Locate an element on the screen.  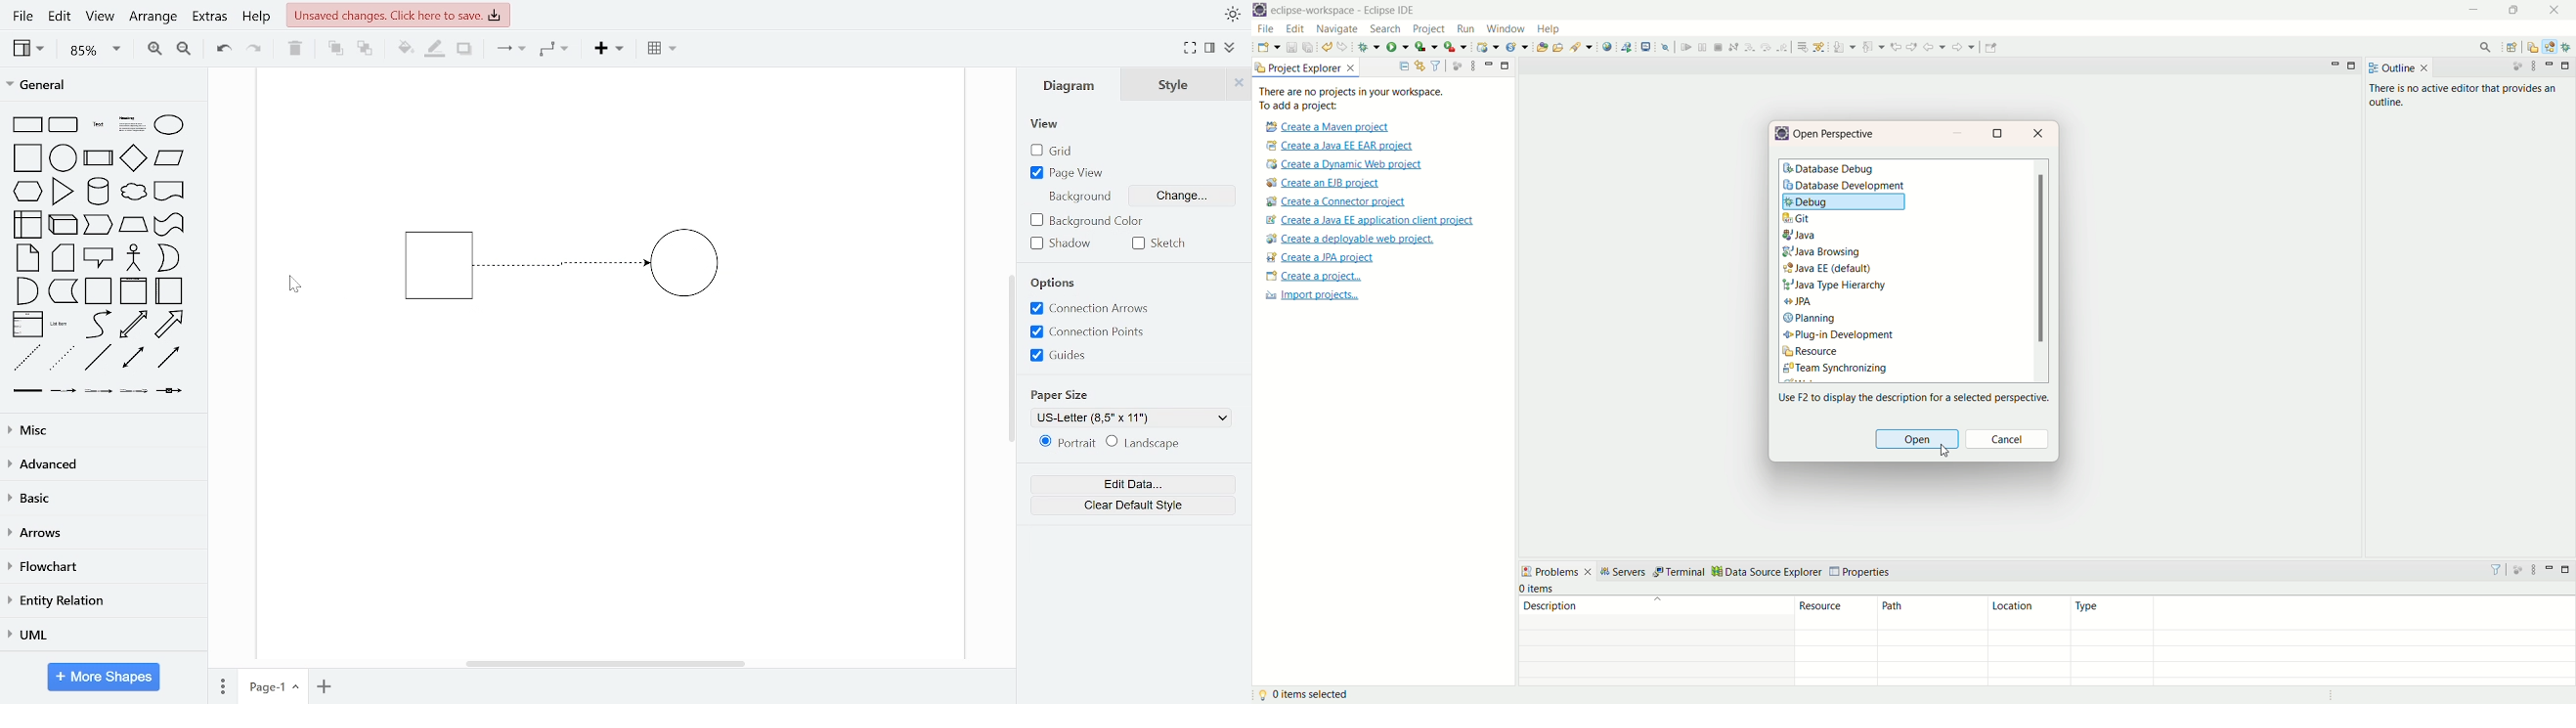
vertical container is located at coordinates (133, 291).